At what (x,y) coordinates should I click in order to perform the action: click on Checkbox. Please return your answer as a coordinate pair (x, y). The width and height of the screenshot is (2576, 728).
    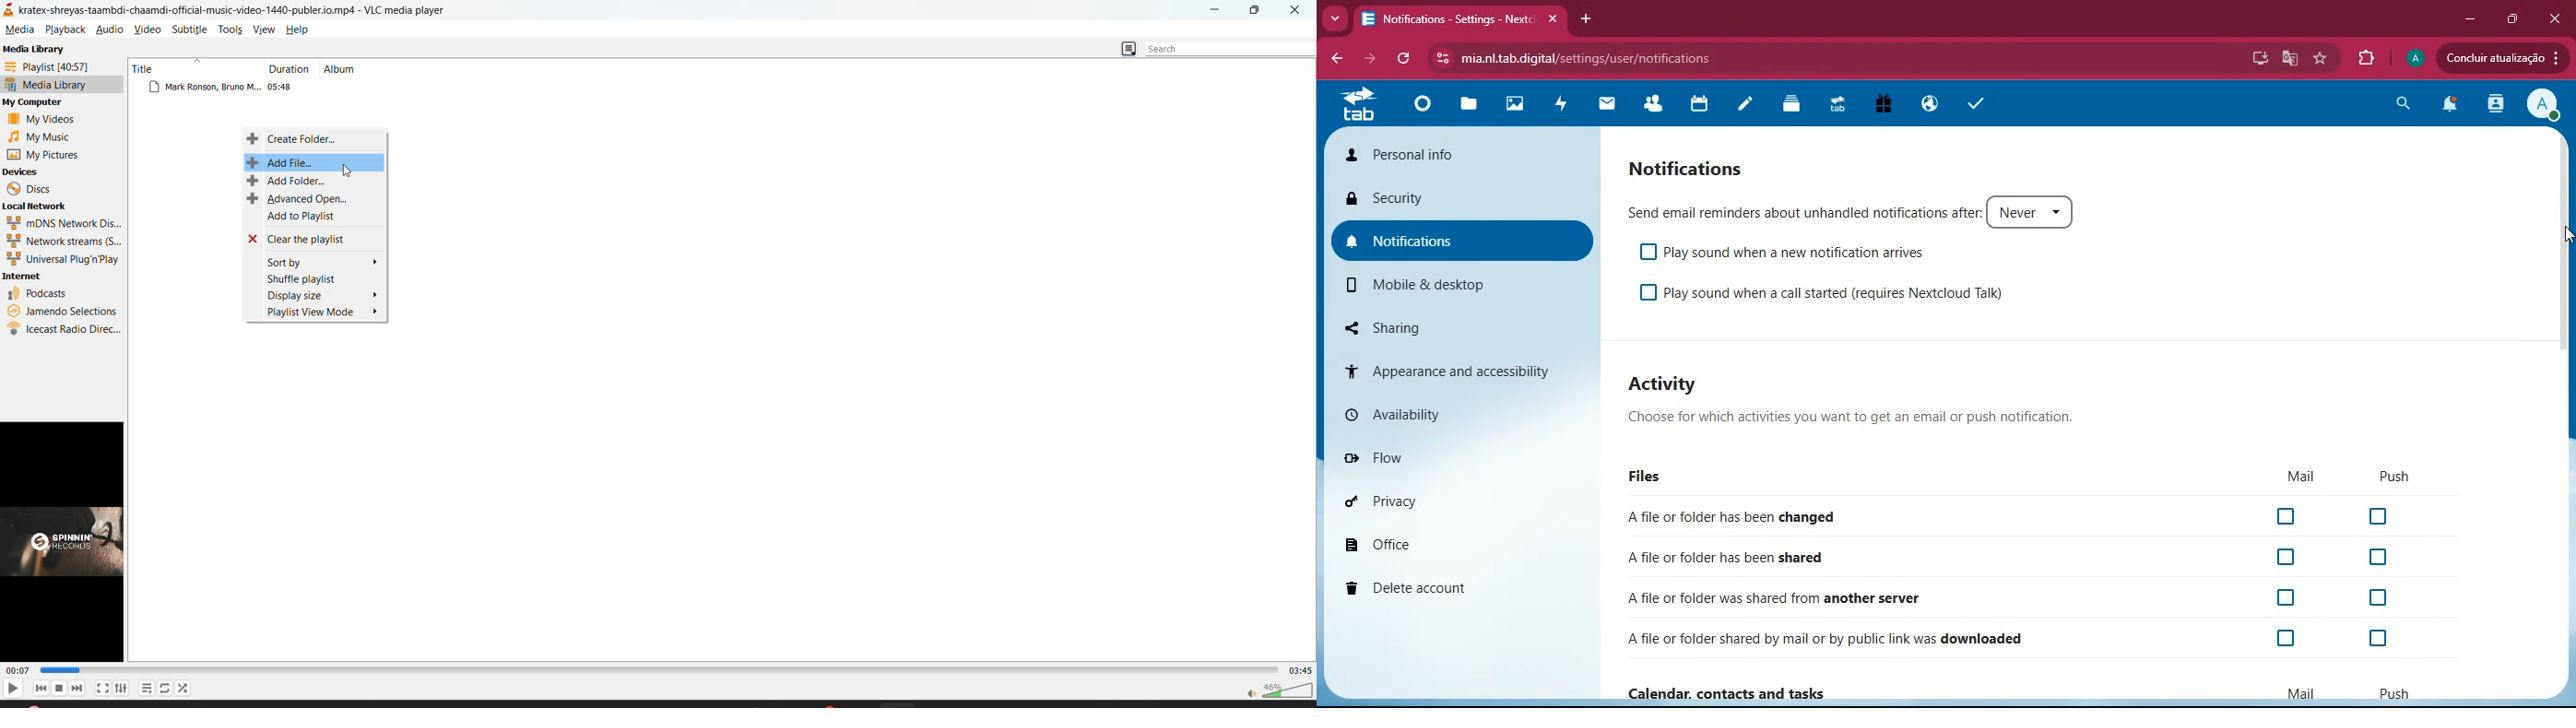
    Looking at the image, I should click on (2374, 560).